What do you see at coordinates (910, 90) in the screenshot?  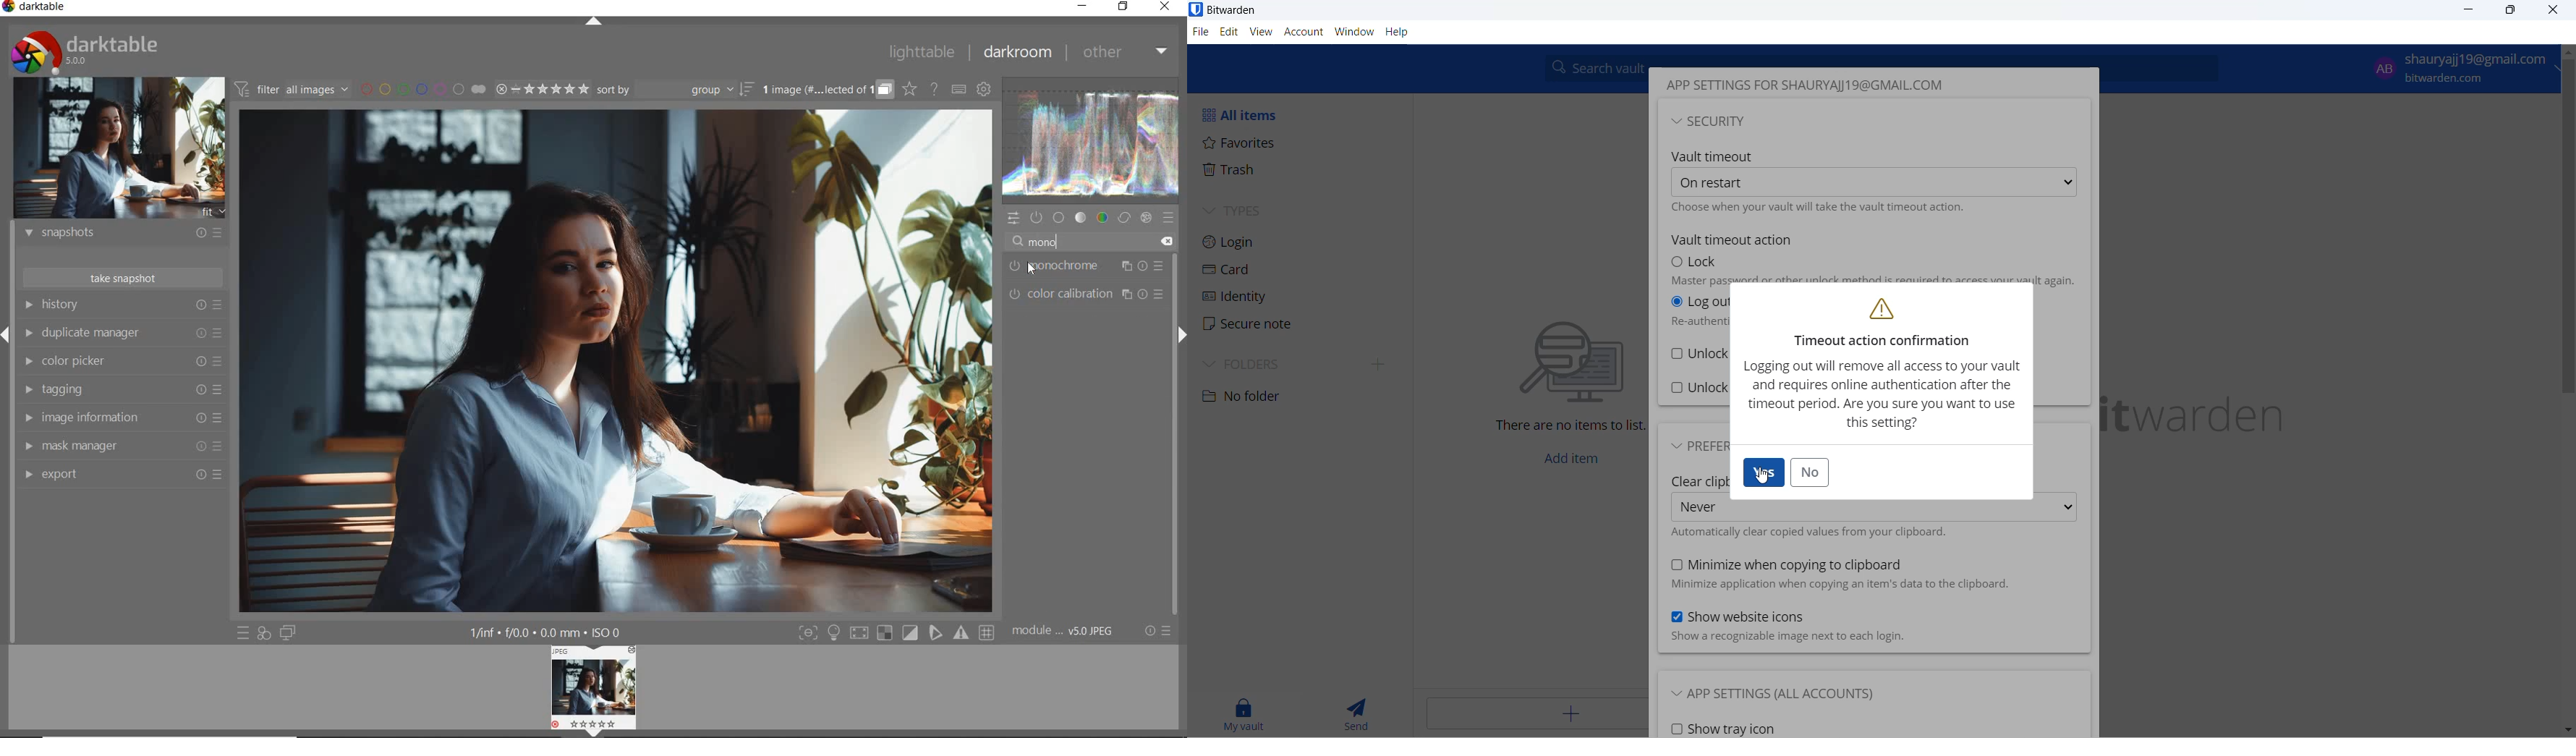 I see `click to change overlays on thumbnails` at bounding box center [910, 90].